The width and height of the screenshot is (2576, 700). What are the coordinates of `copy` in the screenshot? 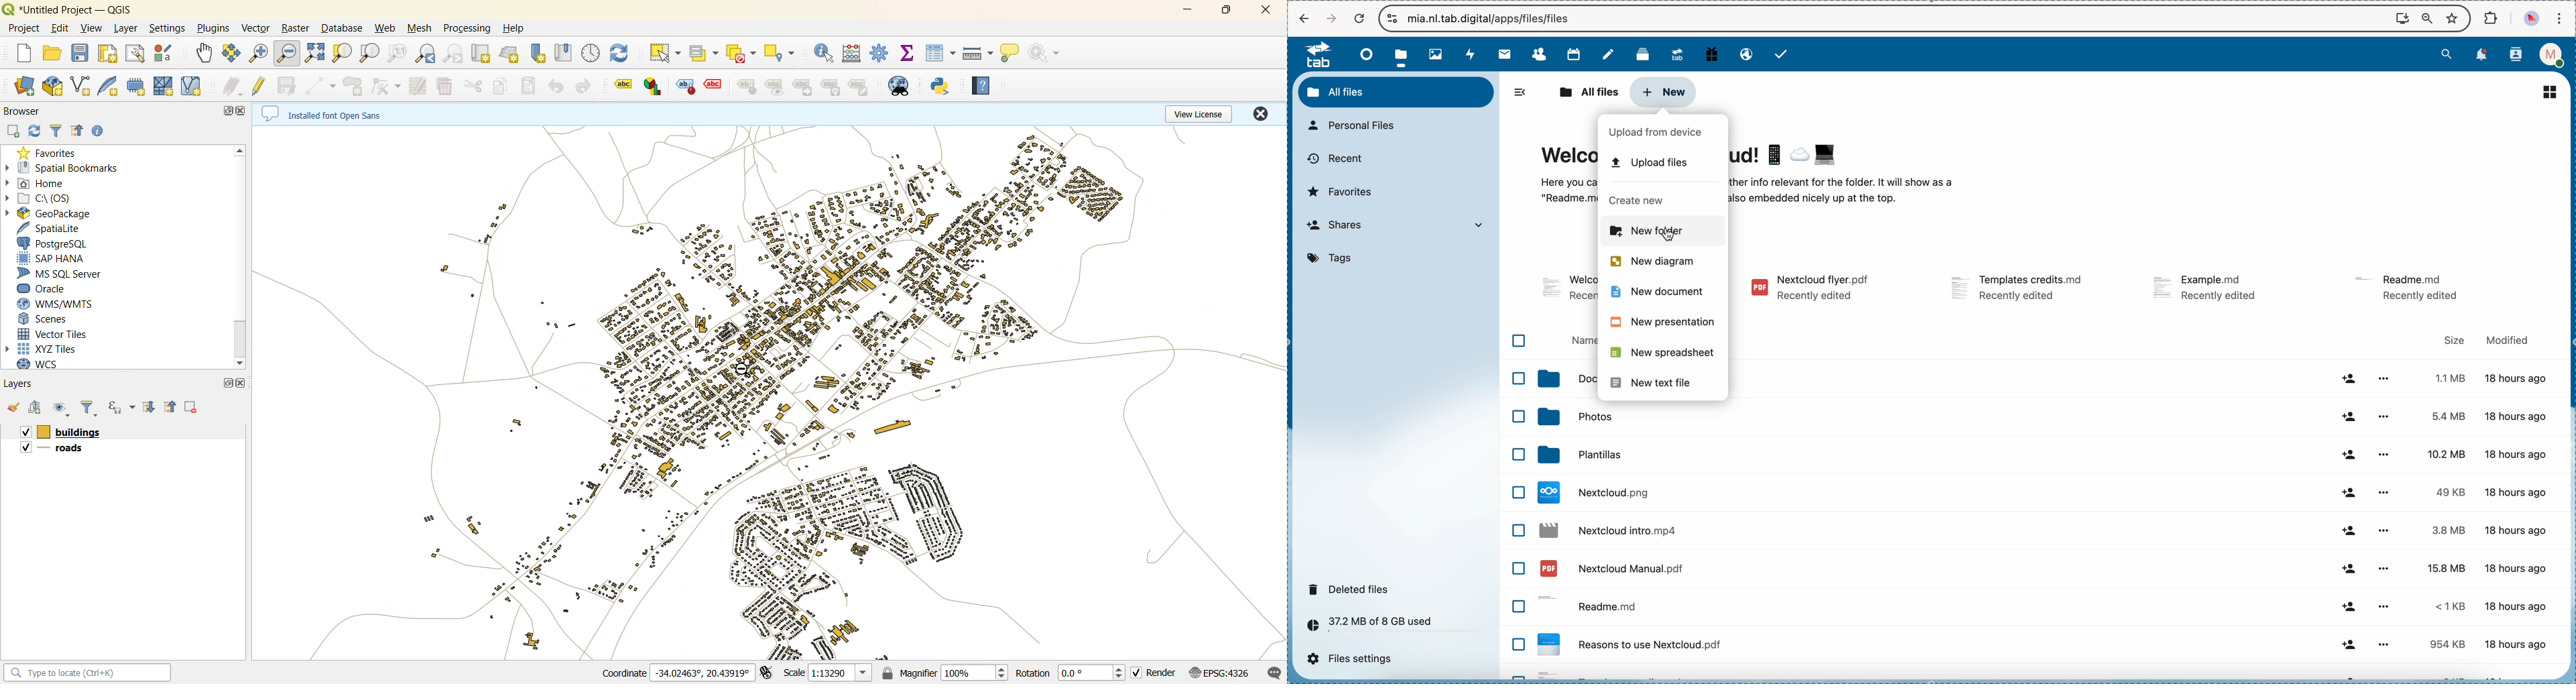 It's located at (498, 87).